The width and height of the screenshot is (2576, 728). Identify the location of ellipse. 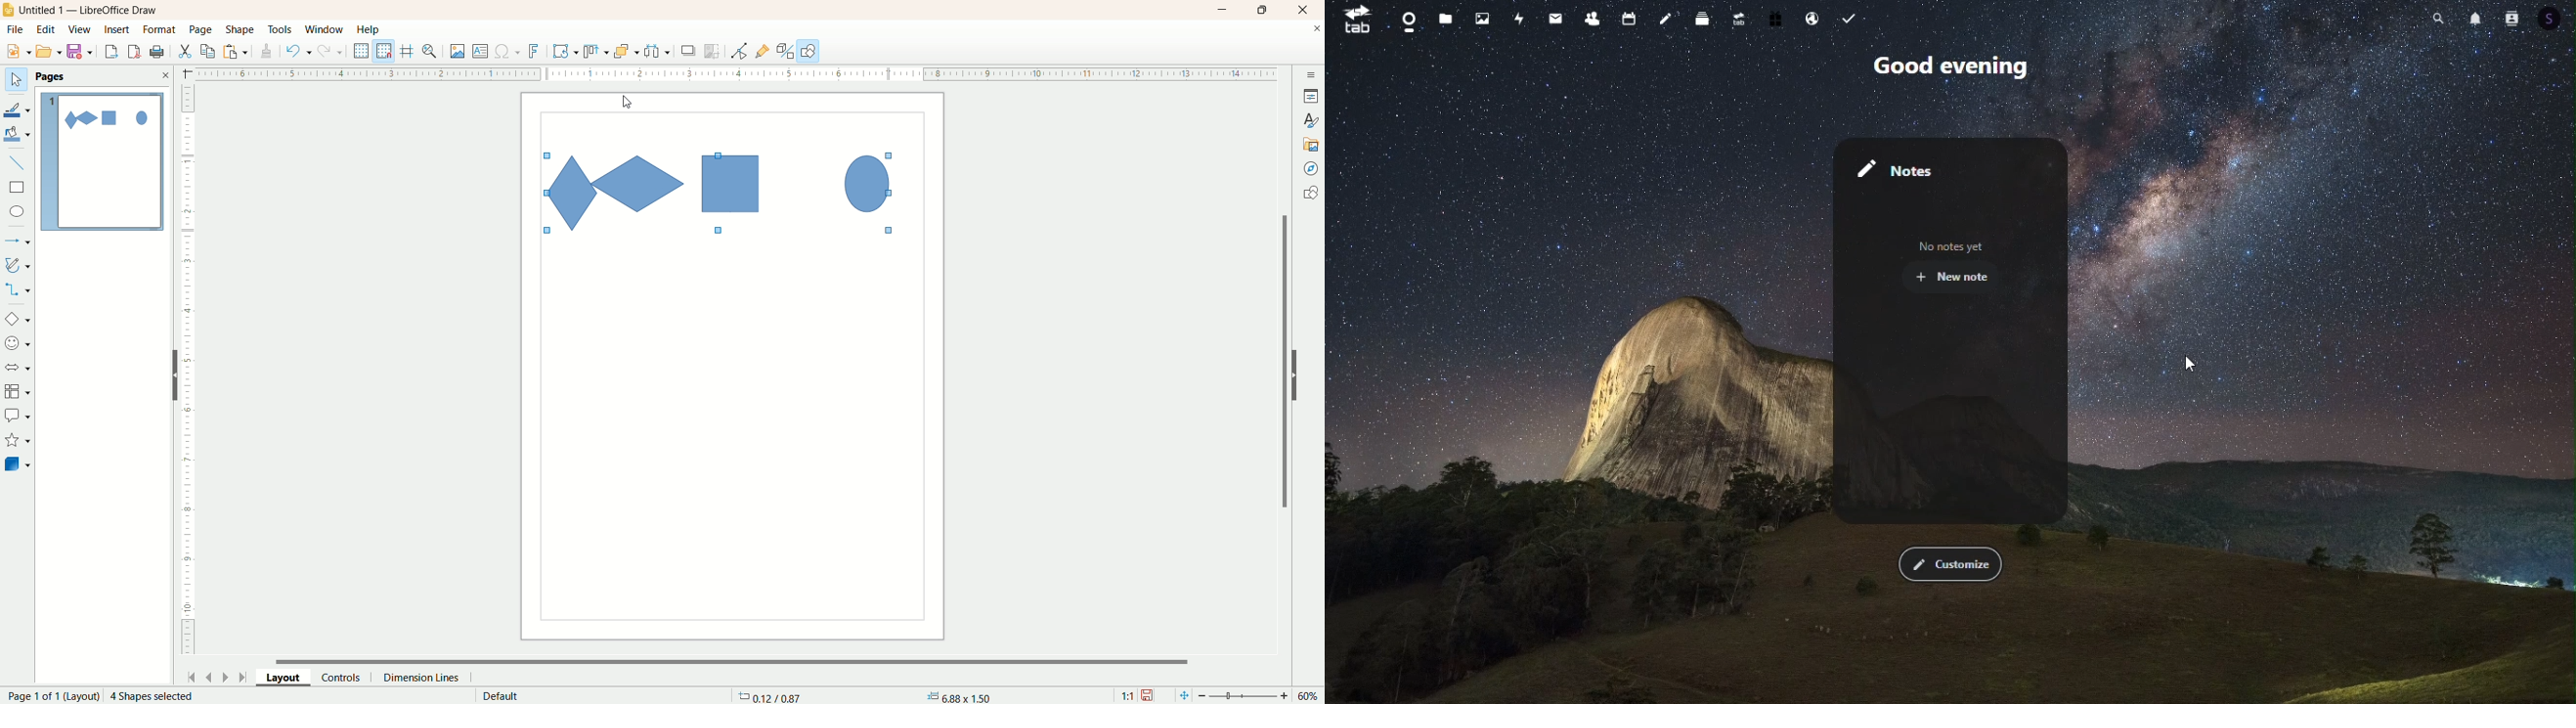
(19, 213).